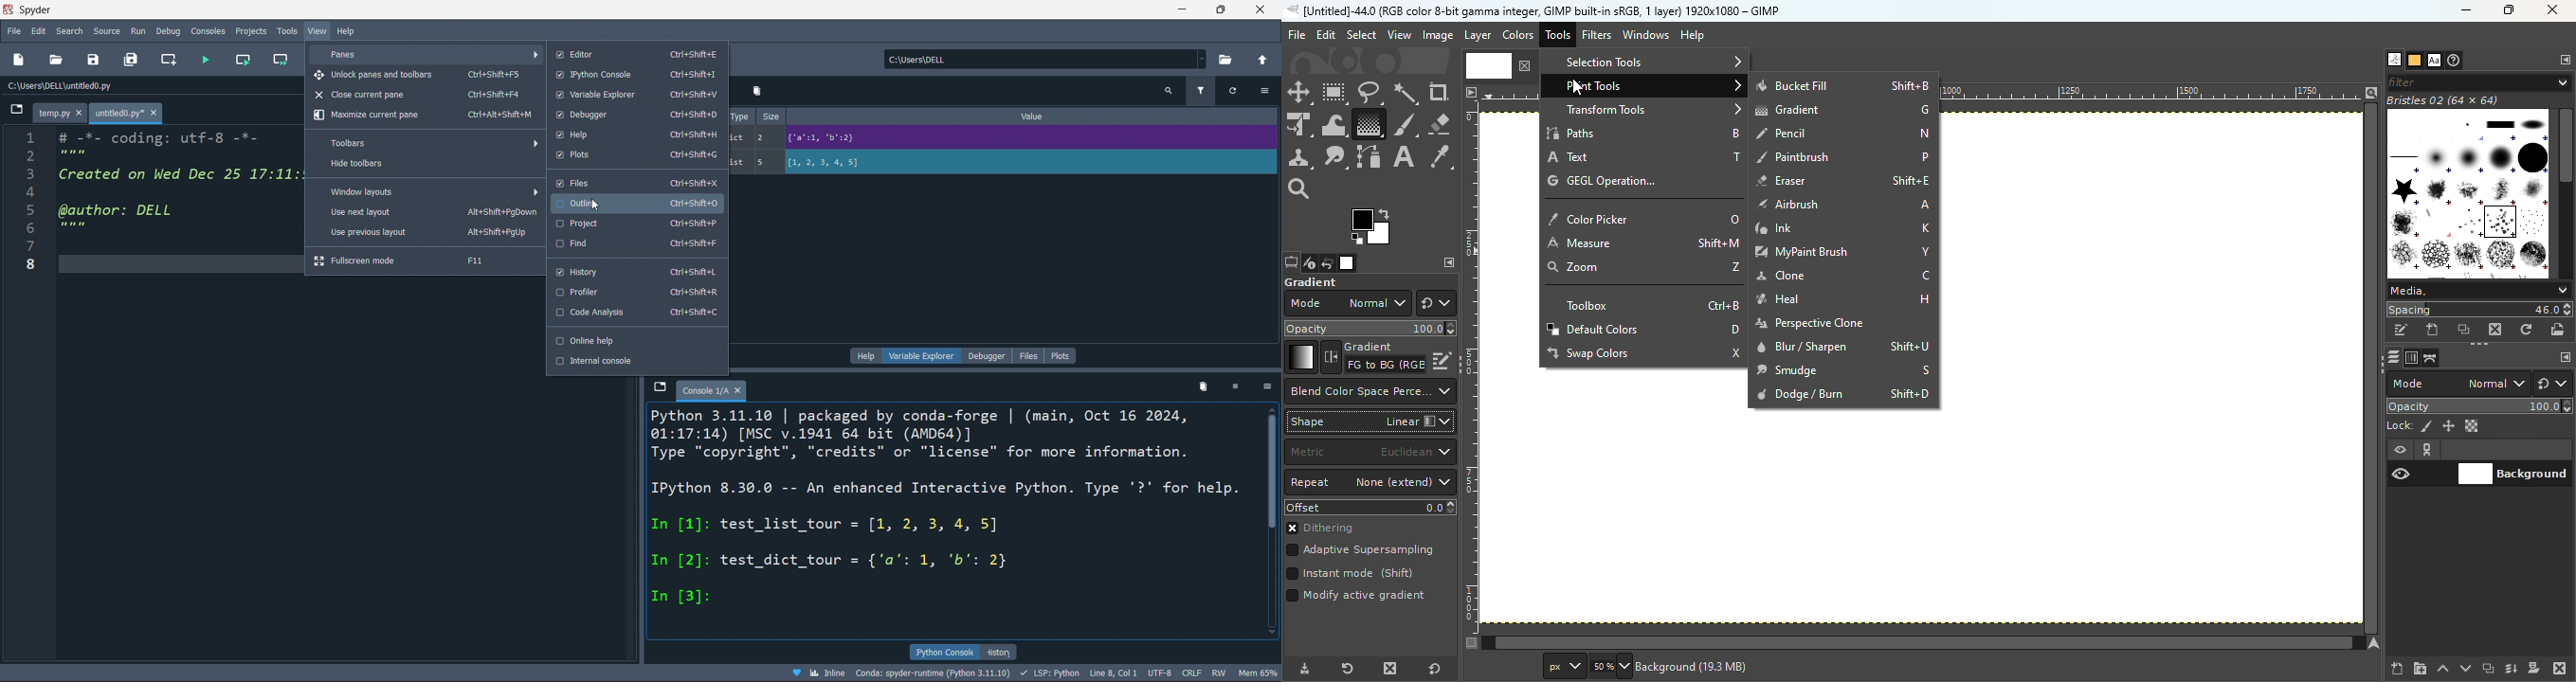 This screenshot has height=700, width=2576. Describe the element at coordinates (1328, 529) in the screenshot. I see `Dithering` at that location.